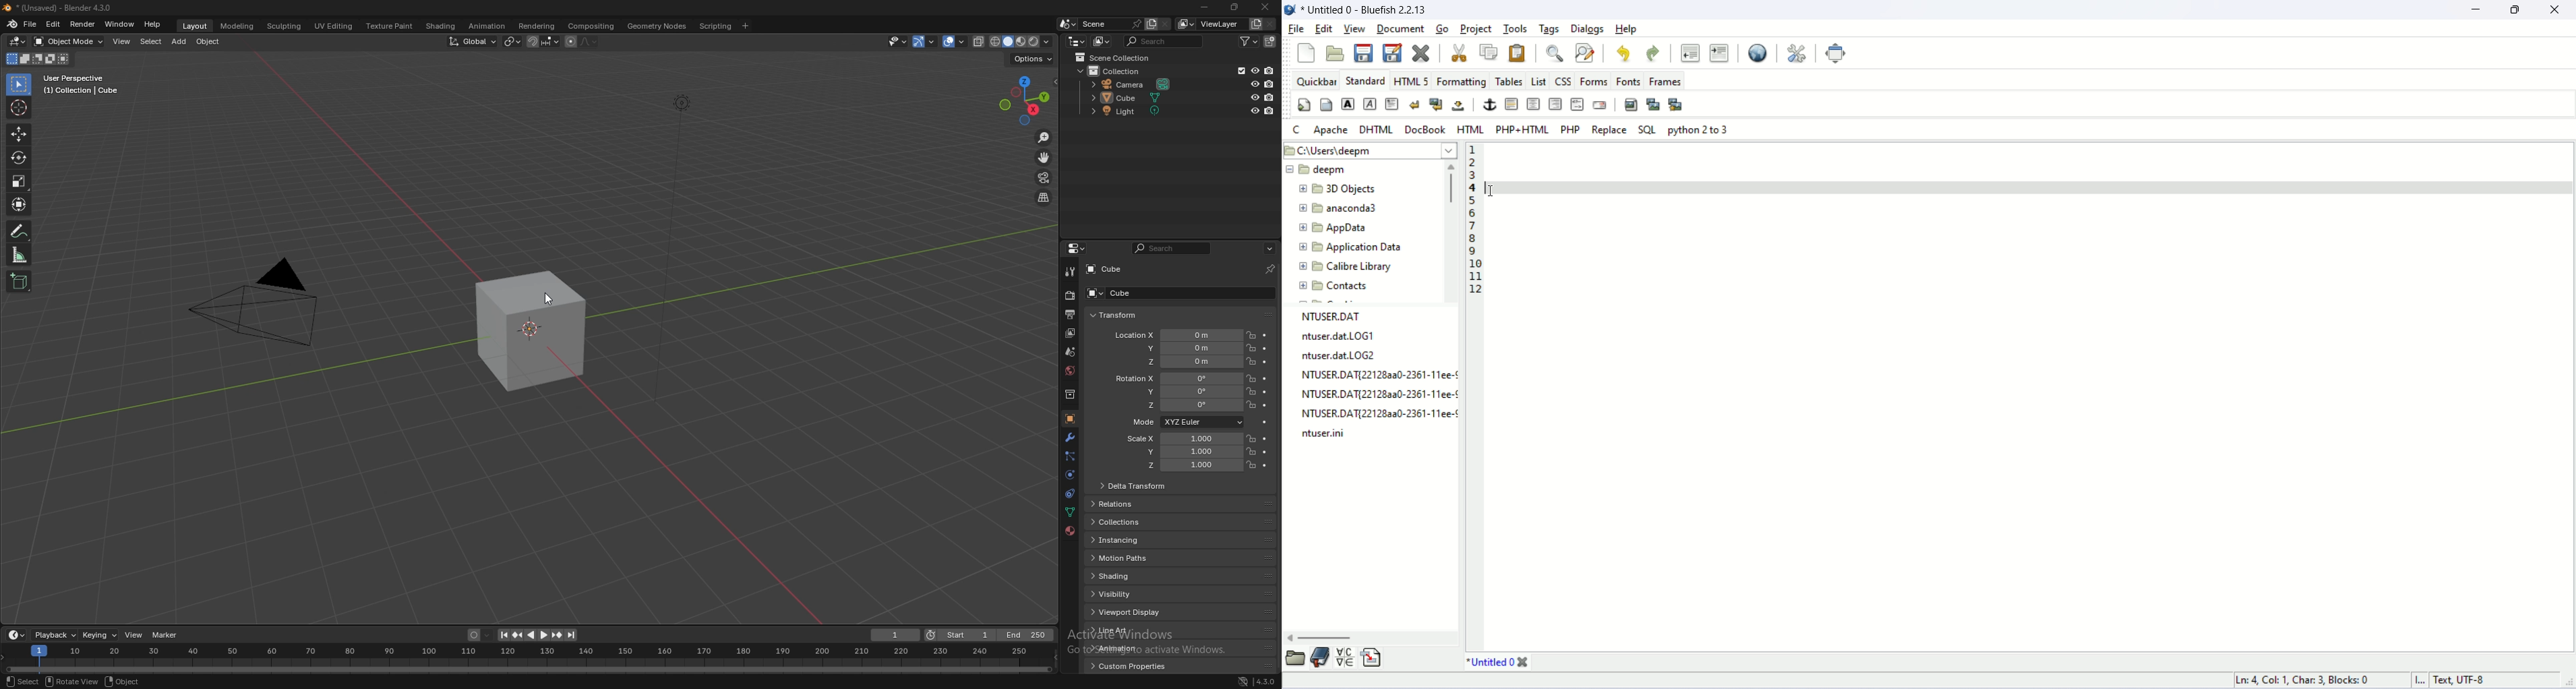 This screenshot has height=700, width=2576. Describe the element at coordinates (1068, 23) in the screenshot. I see `browse scene` at that location.